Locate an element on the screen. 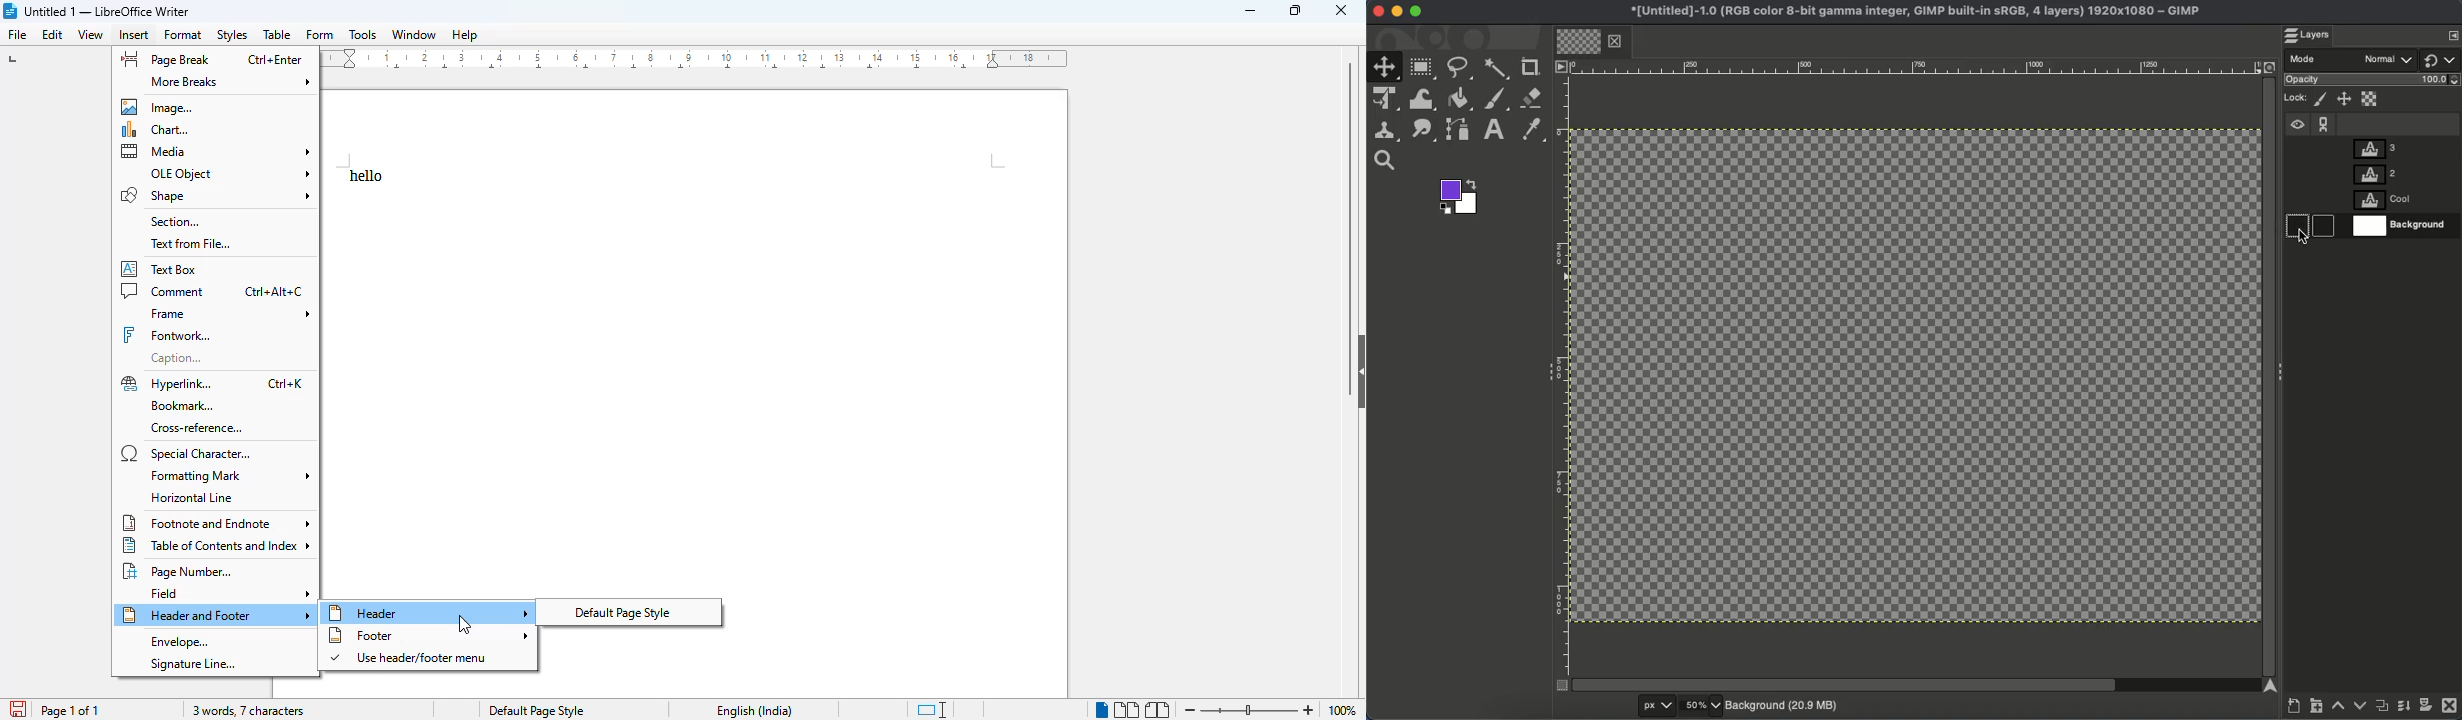 The height and width of the screenshot is (728, 2464). table of contents and index is located at coordinates (215, 546).